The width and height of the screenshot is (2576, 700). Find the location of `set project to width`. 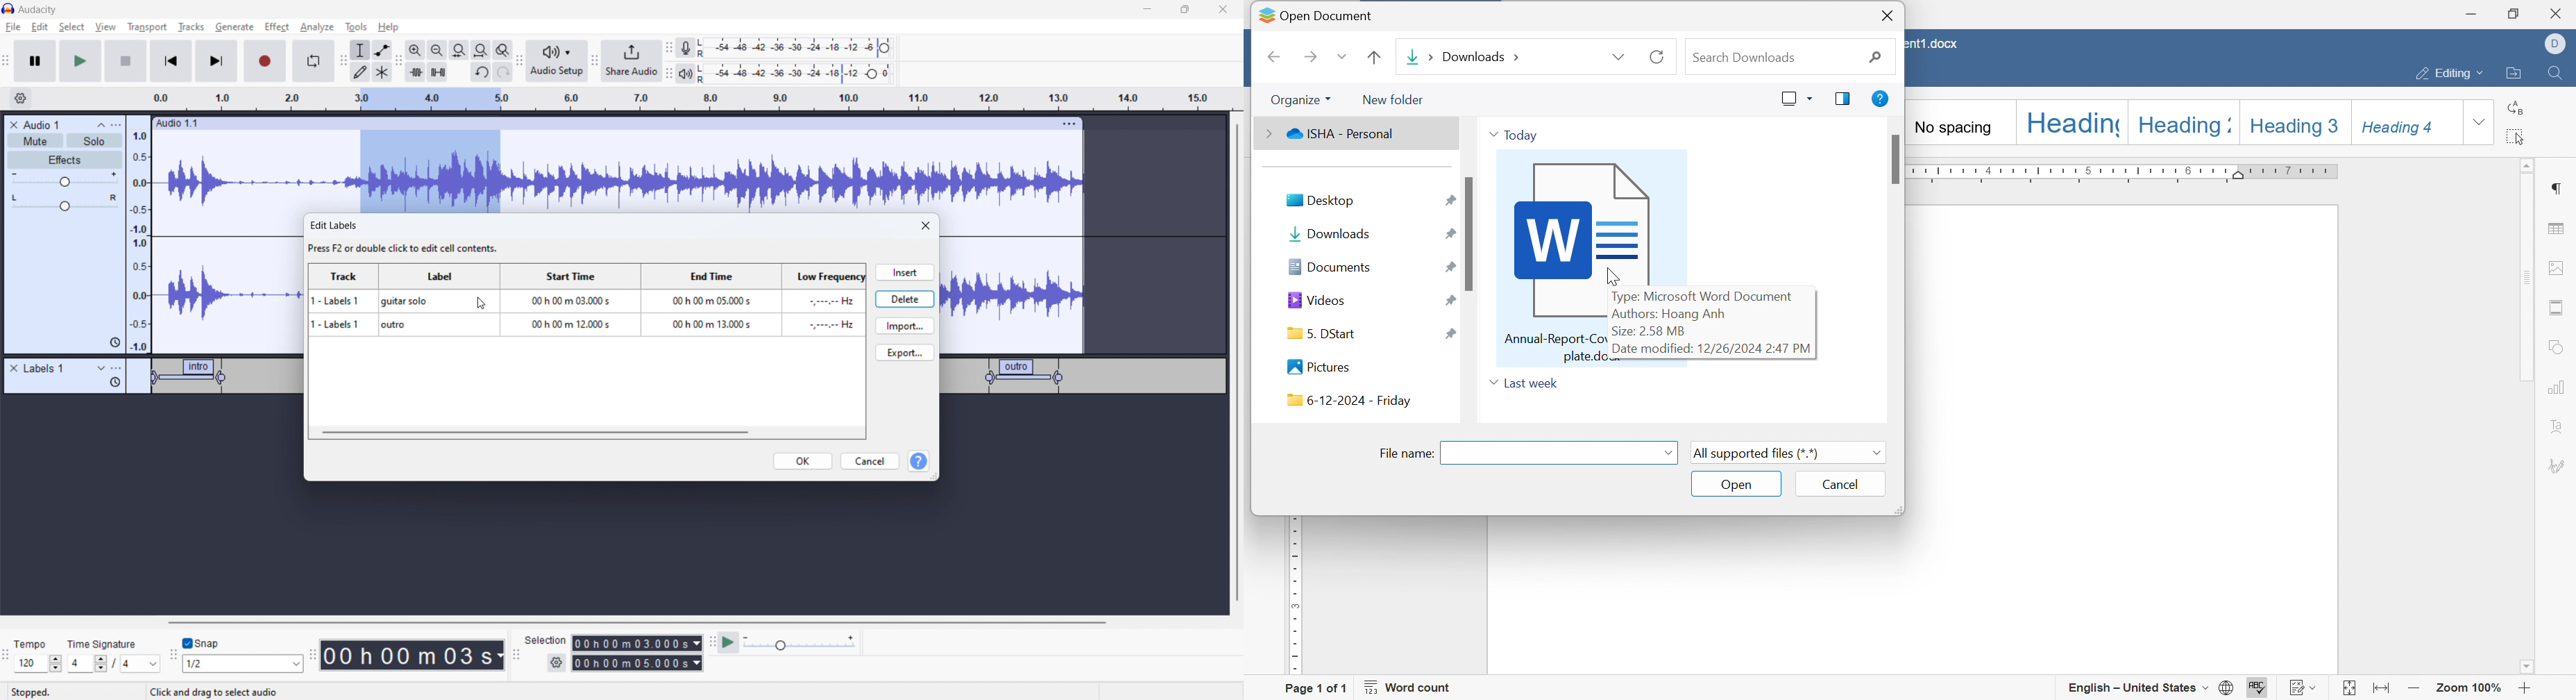

set project to width is located at coordinates (481, 50).